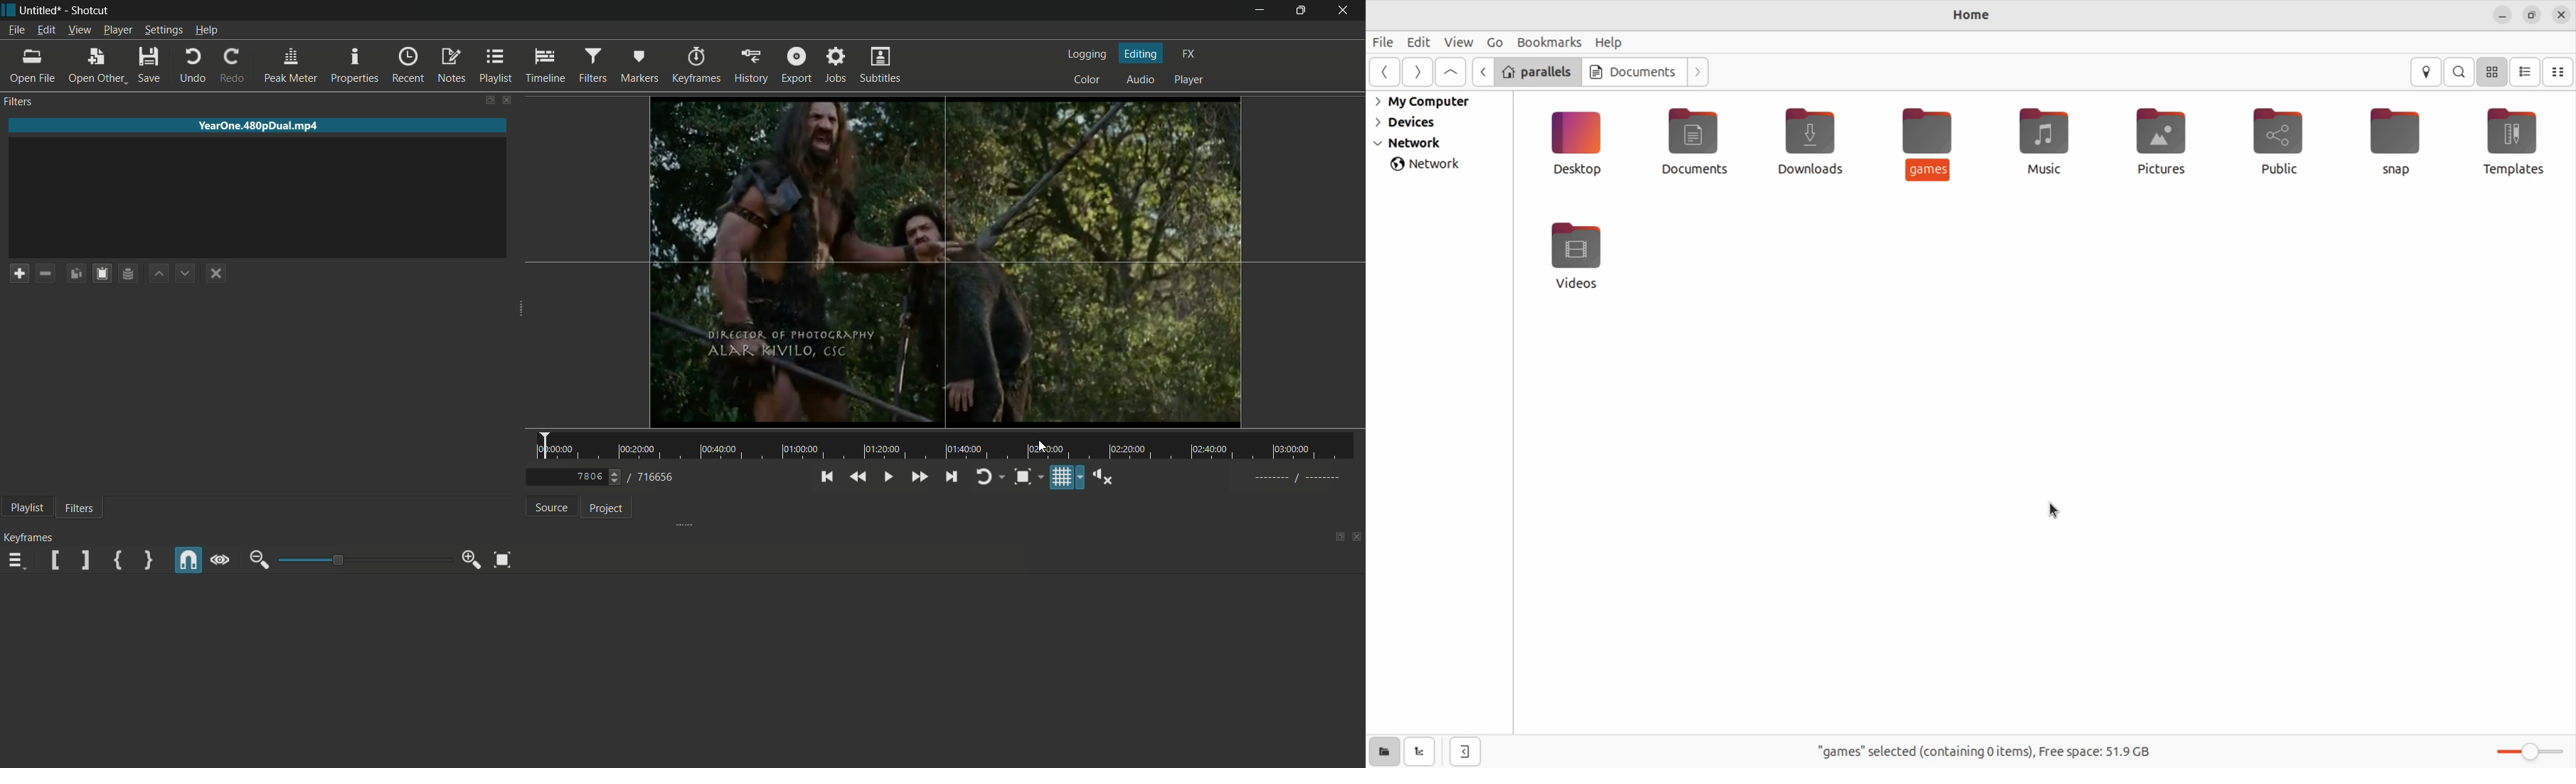 This screenshot has height=784, width=2576. What do you see at coordinates (260, 126) in the screenshot?
I see `imported file name` at bounding box center [260, 126].